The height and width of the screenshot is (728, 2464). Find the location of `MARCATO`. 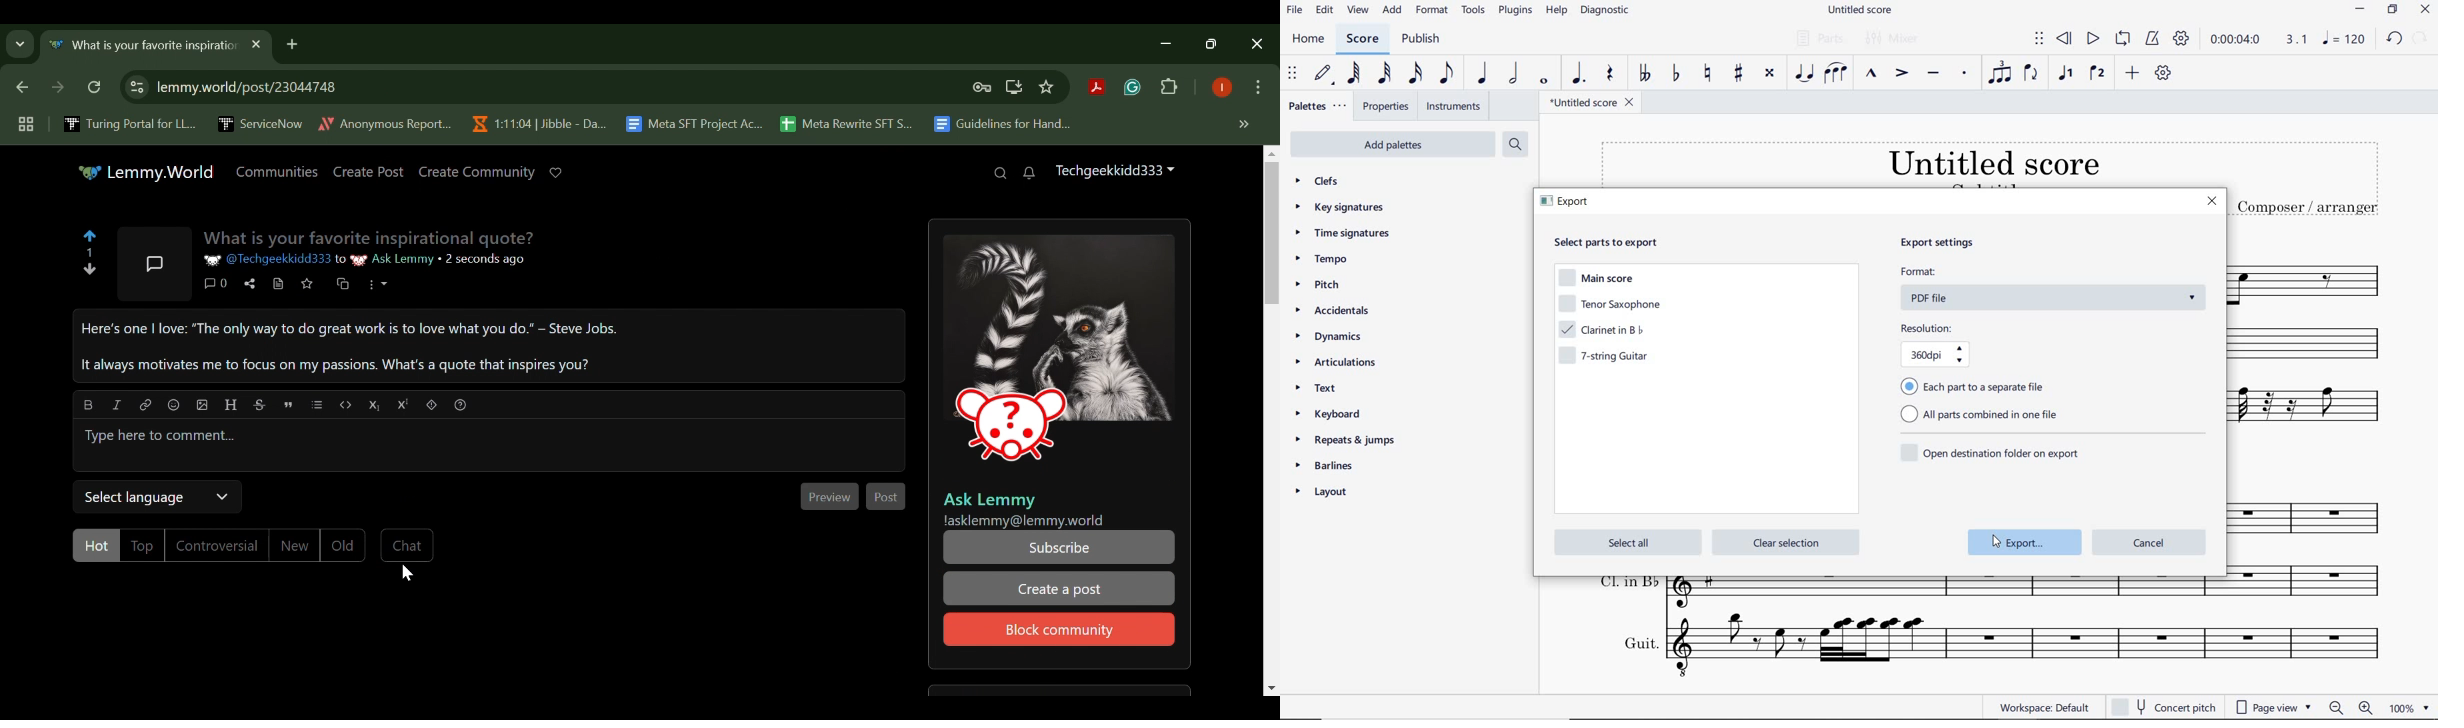

MARCATO is located at coordinates (1872, 74).